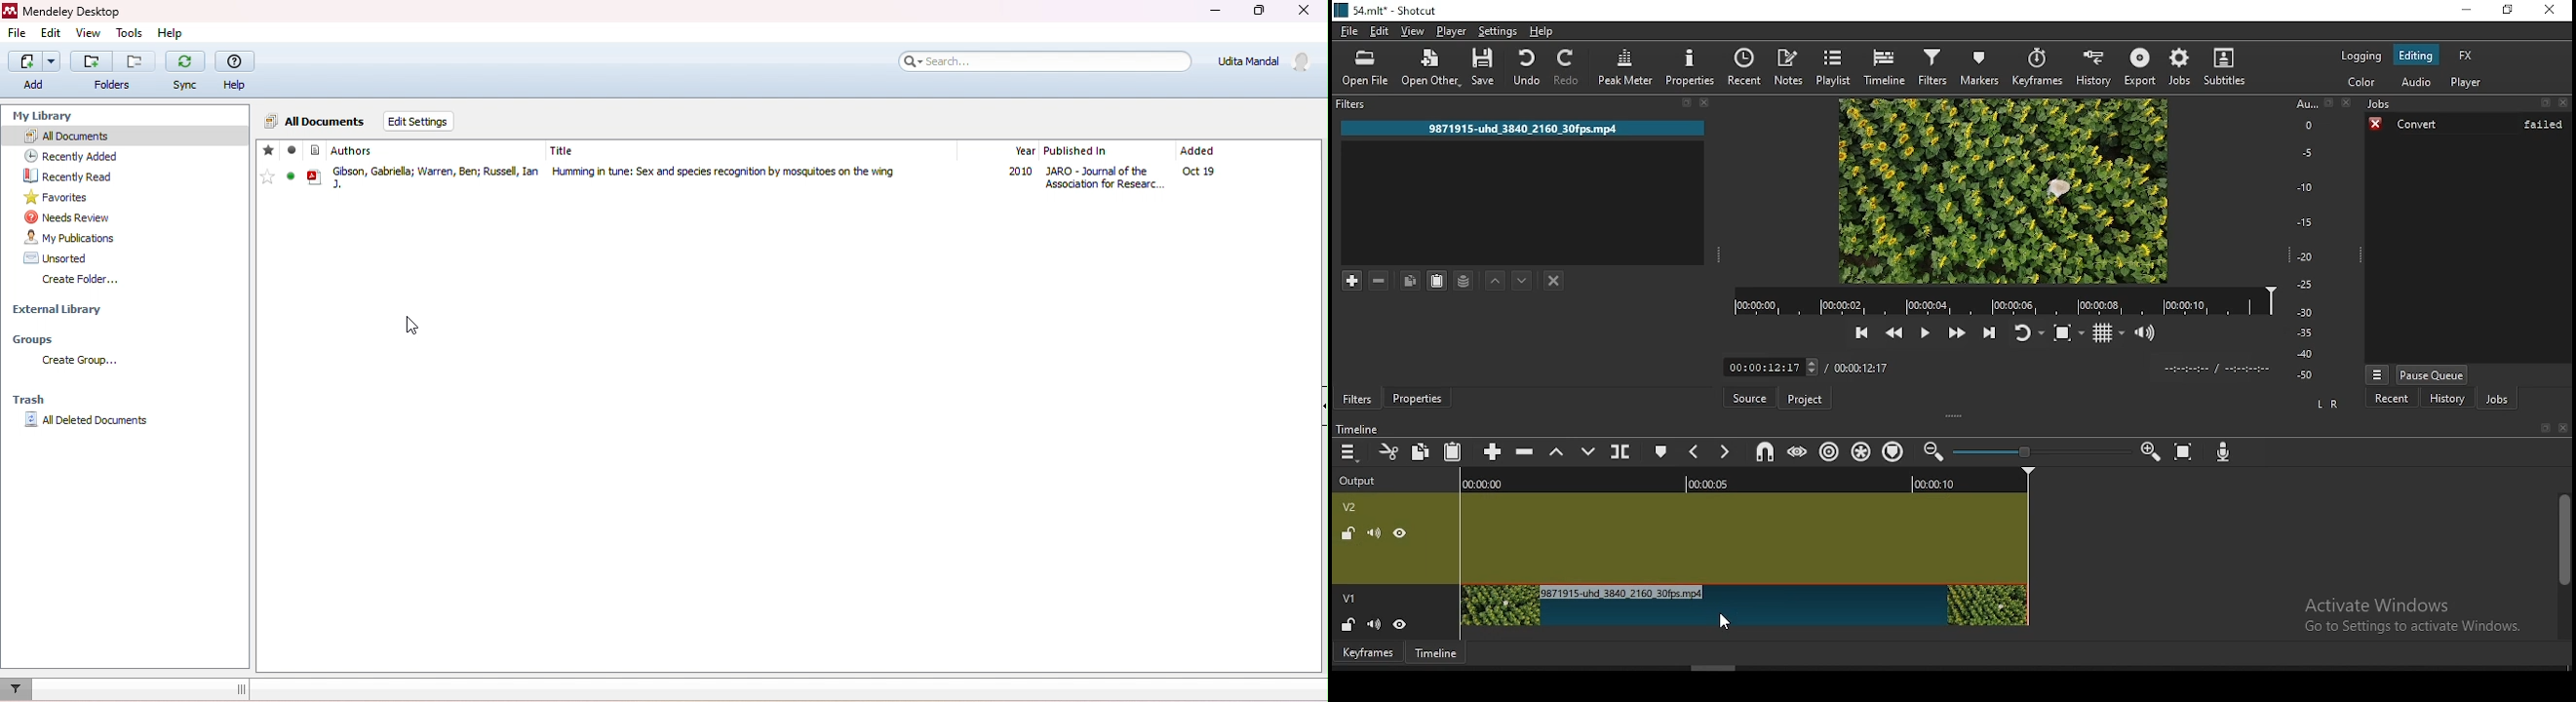  I want to click on record audio, so click(2222, 453).